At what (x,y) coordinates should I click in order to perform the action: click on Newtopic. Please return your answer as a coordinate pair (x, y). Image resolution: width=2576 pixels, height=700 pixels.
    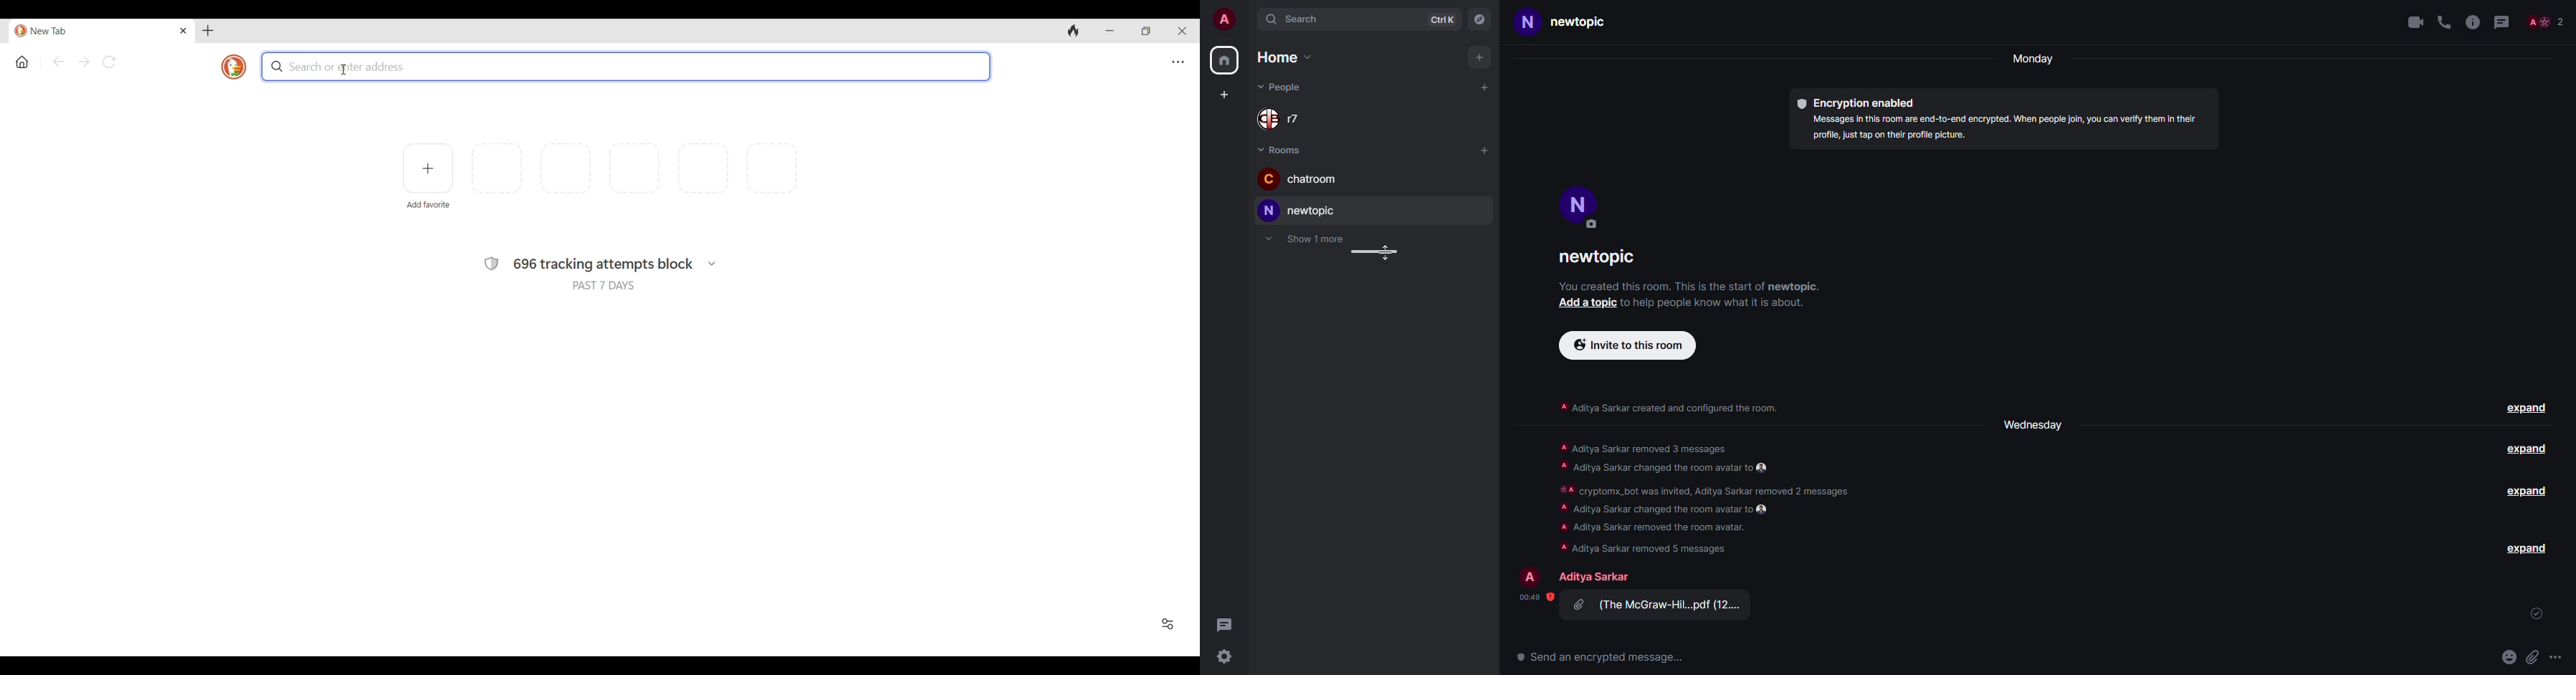
    Looking at the image, I should click on (1555, 25).